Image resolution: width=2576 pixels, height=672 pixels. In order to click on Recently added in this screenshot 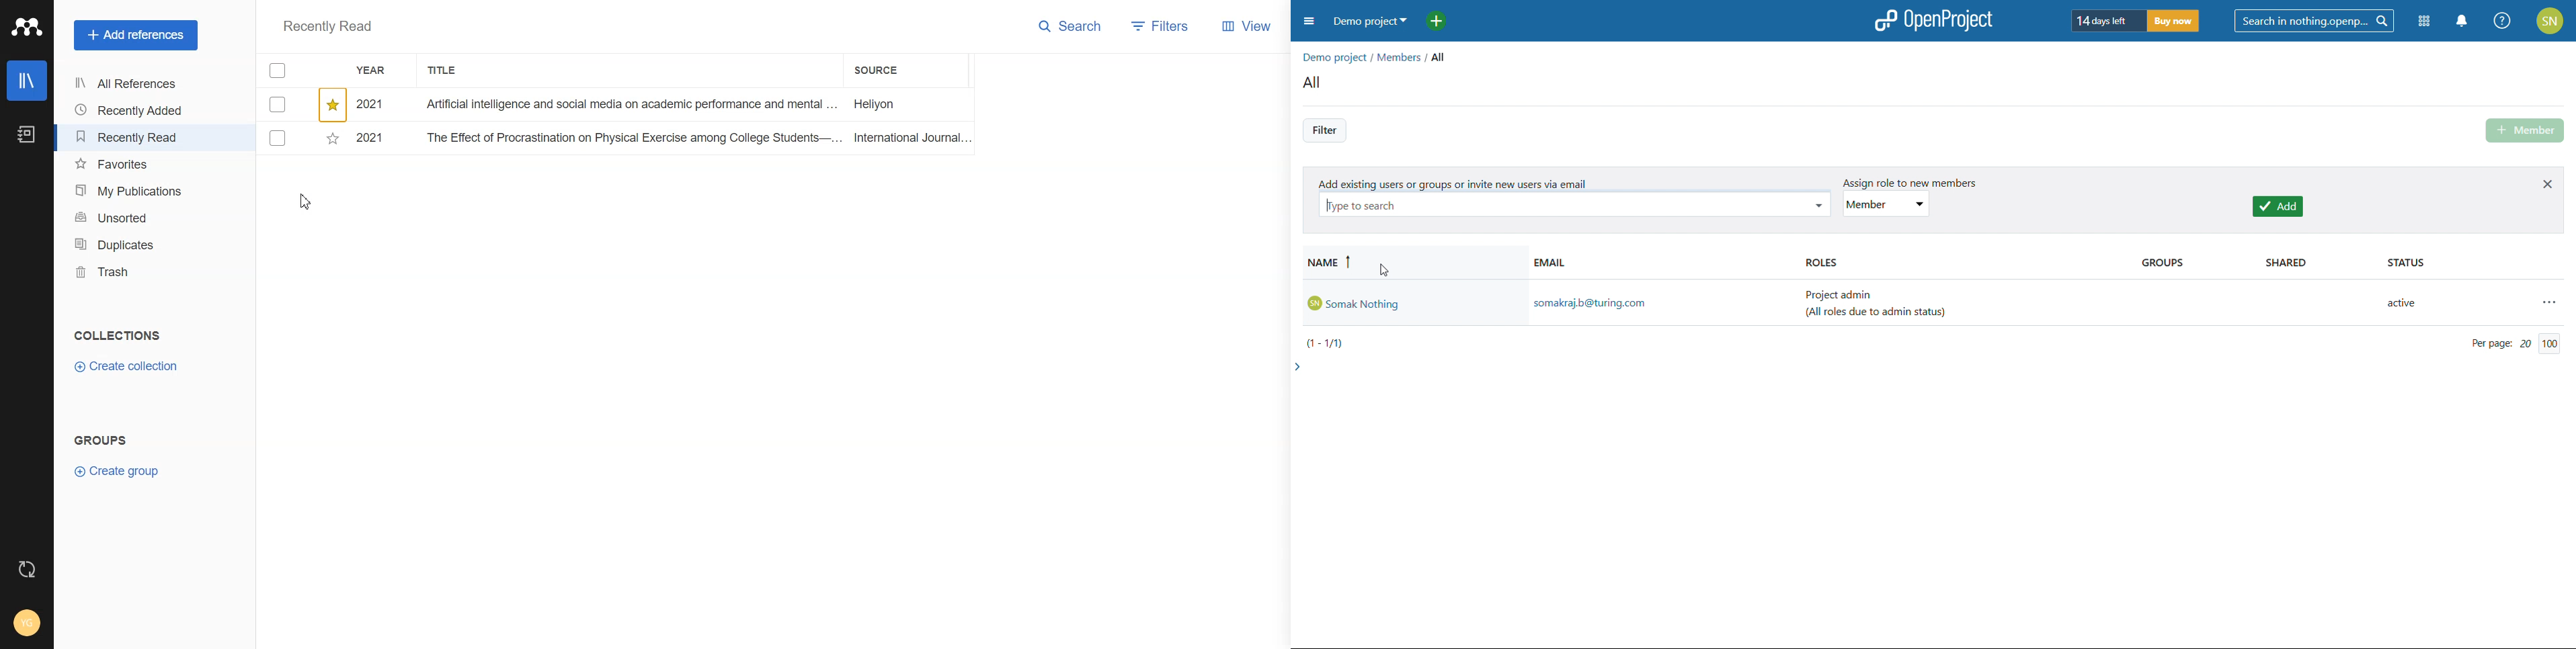, I will do `click(132, 111)`.